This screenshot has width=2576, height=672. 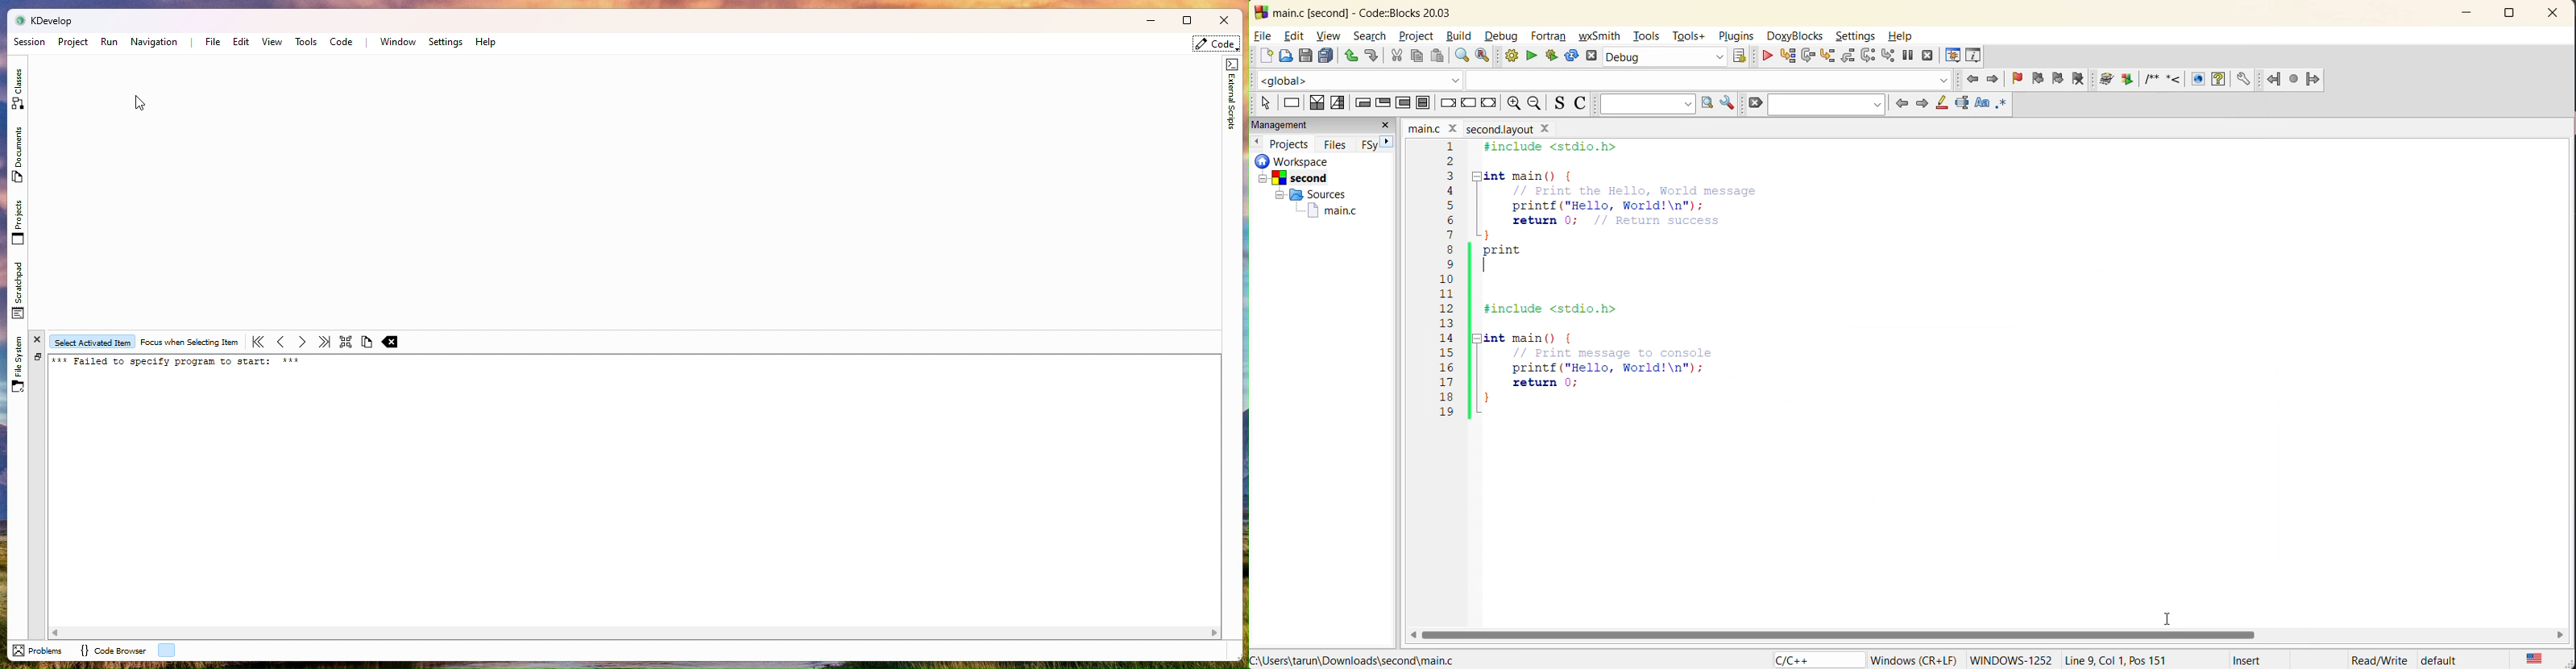 I want to click on break debugger, so click(x=1910, y=57).